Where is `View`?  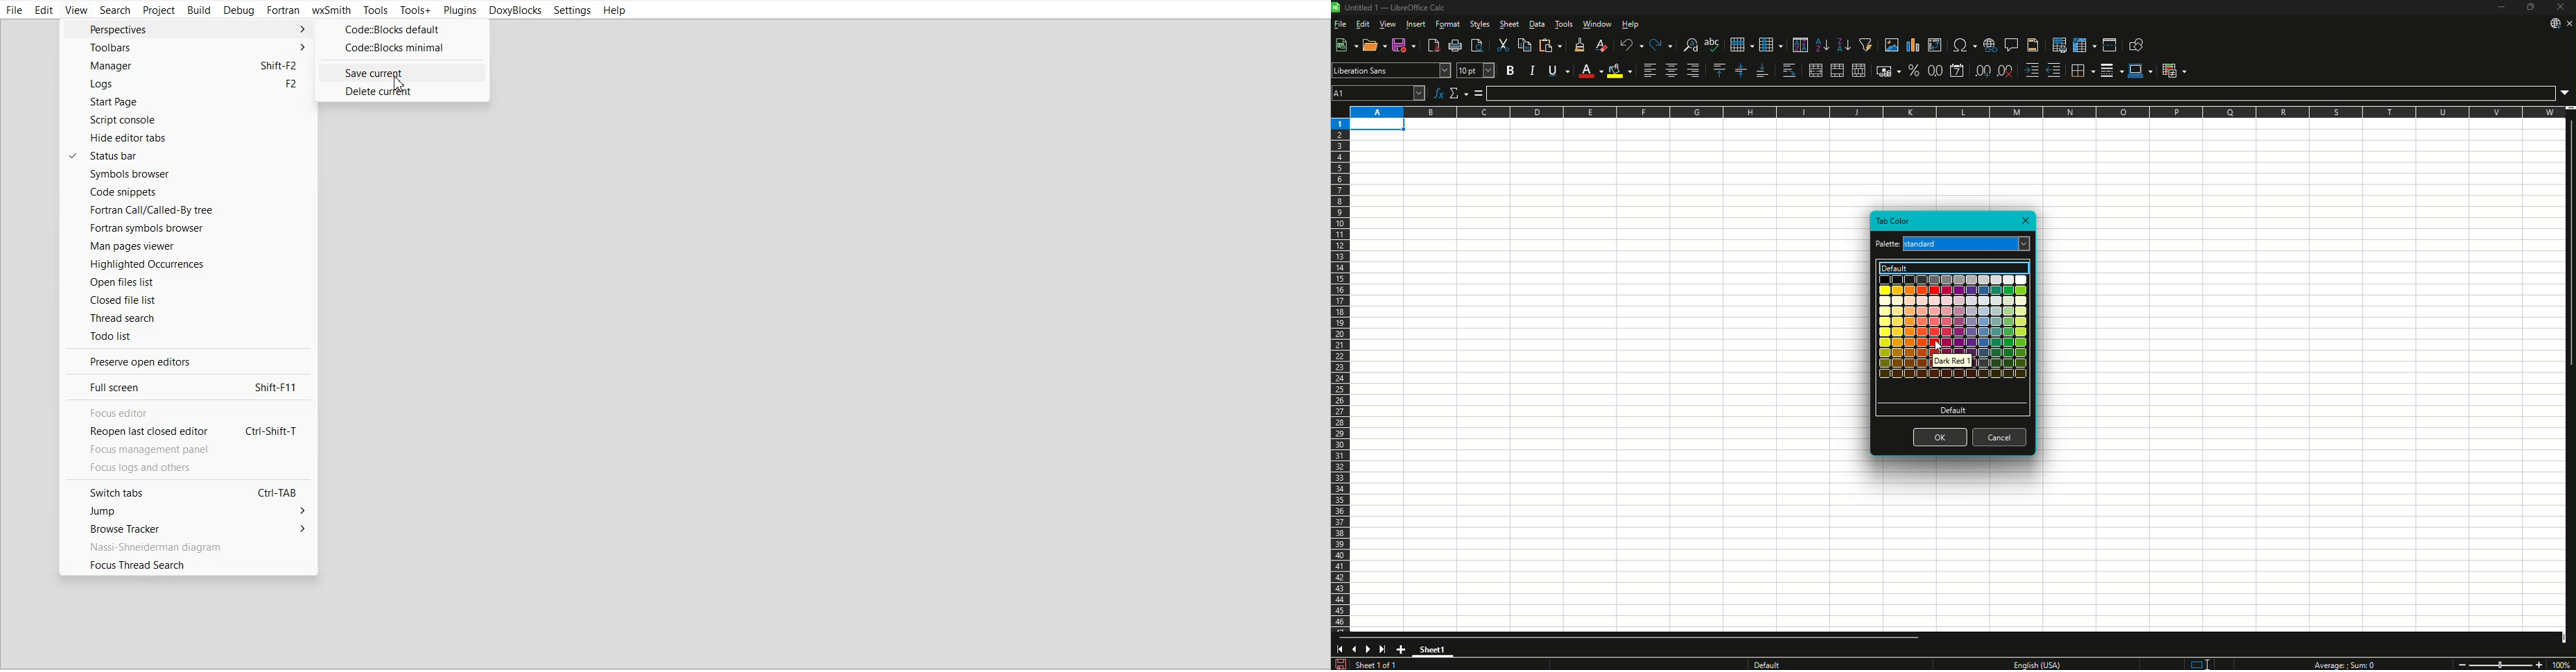
View is located at coordinates (76, 10).